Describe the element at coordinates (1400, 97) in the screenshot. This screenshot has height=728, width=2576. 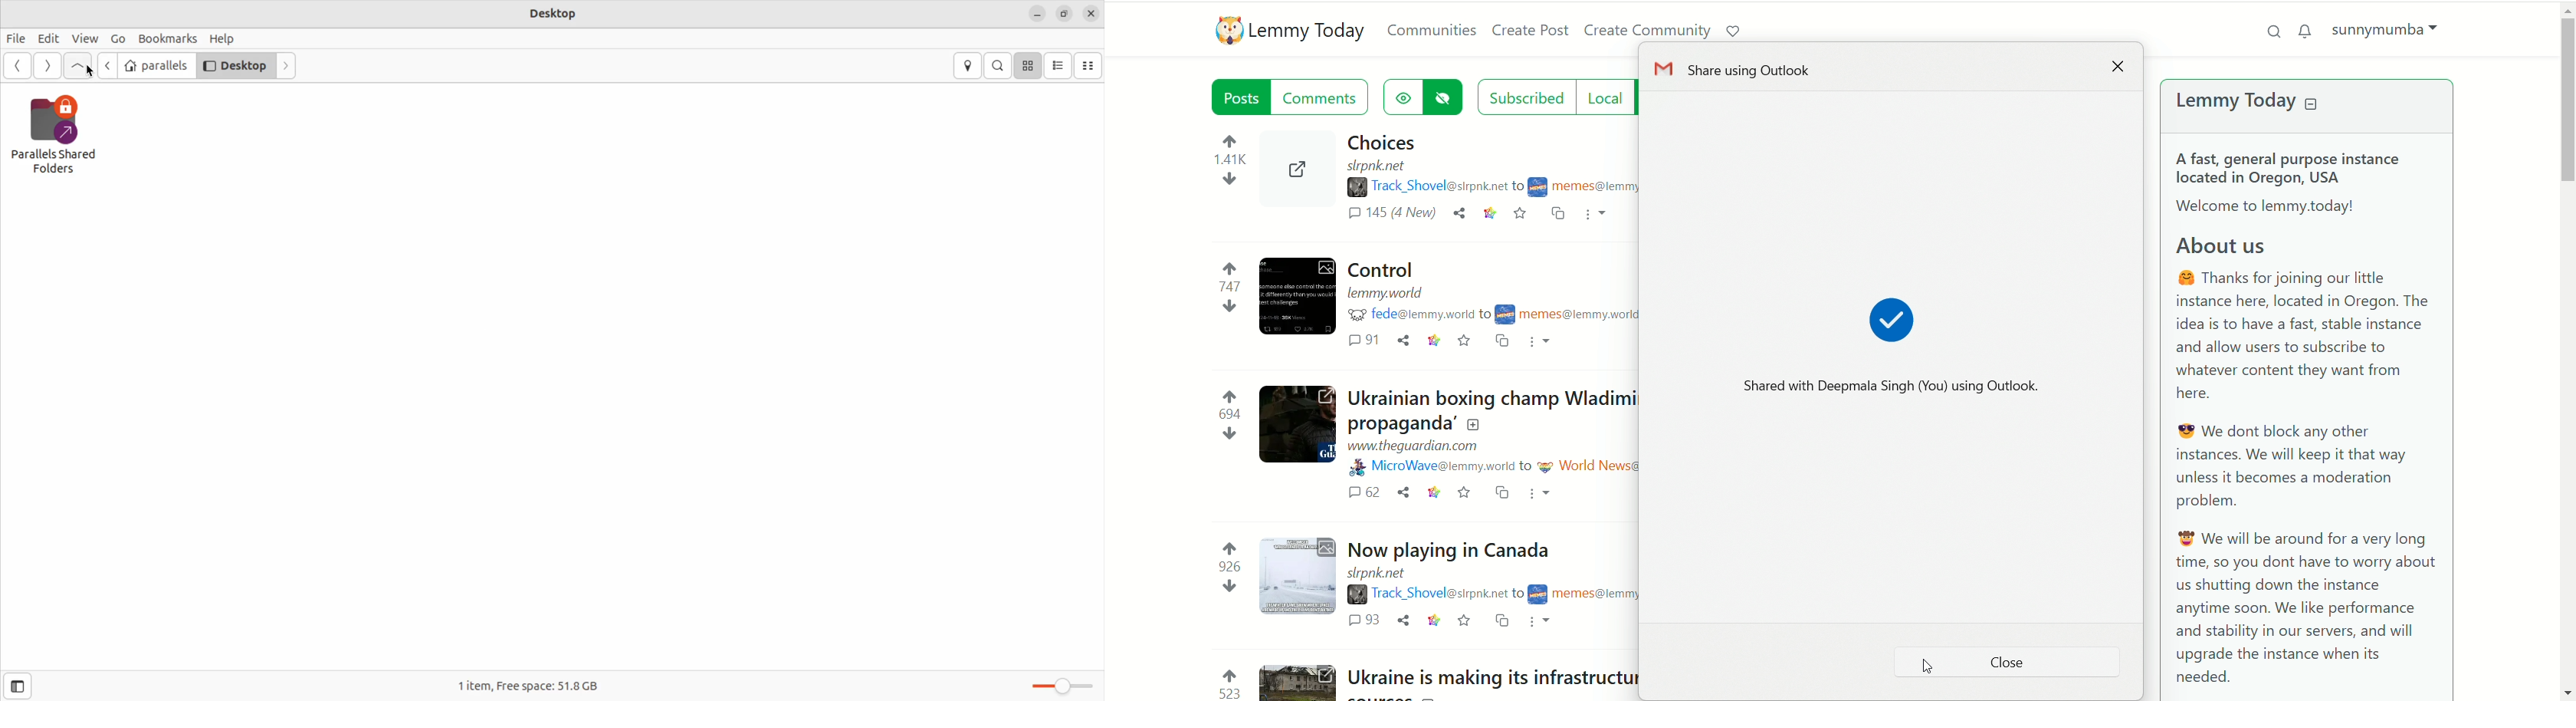
I see `show hidden posts` at that location.